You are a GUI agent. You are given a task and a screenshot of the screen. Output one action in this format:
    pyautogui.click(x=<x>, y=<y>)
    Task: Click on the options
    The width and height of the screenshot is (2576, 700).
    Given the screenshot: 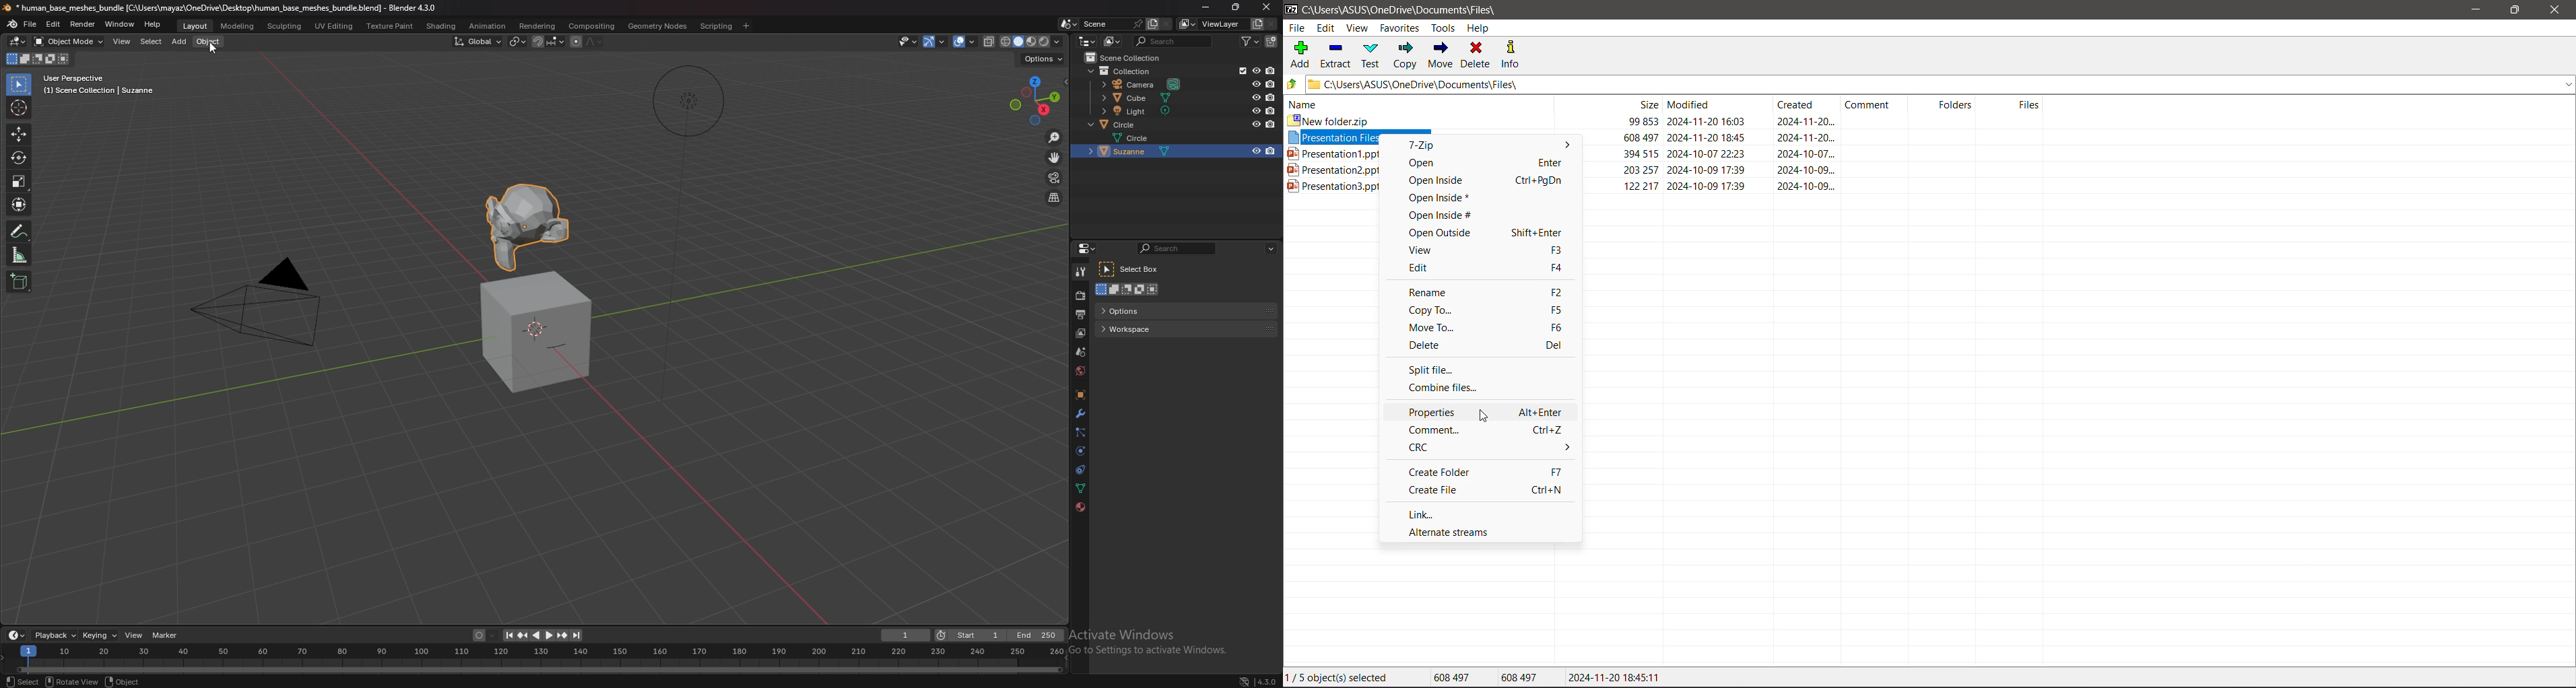 What is the action you would take?
    pyautogui.click(x=1272, y=248)
    